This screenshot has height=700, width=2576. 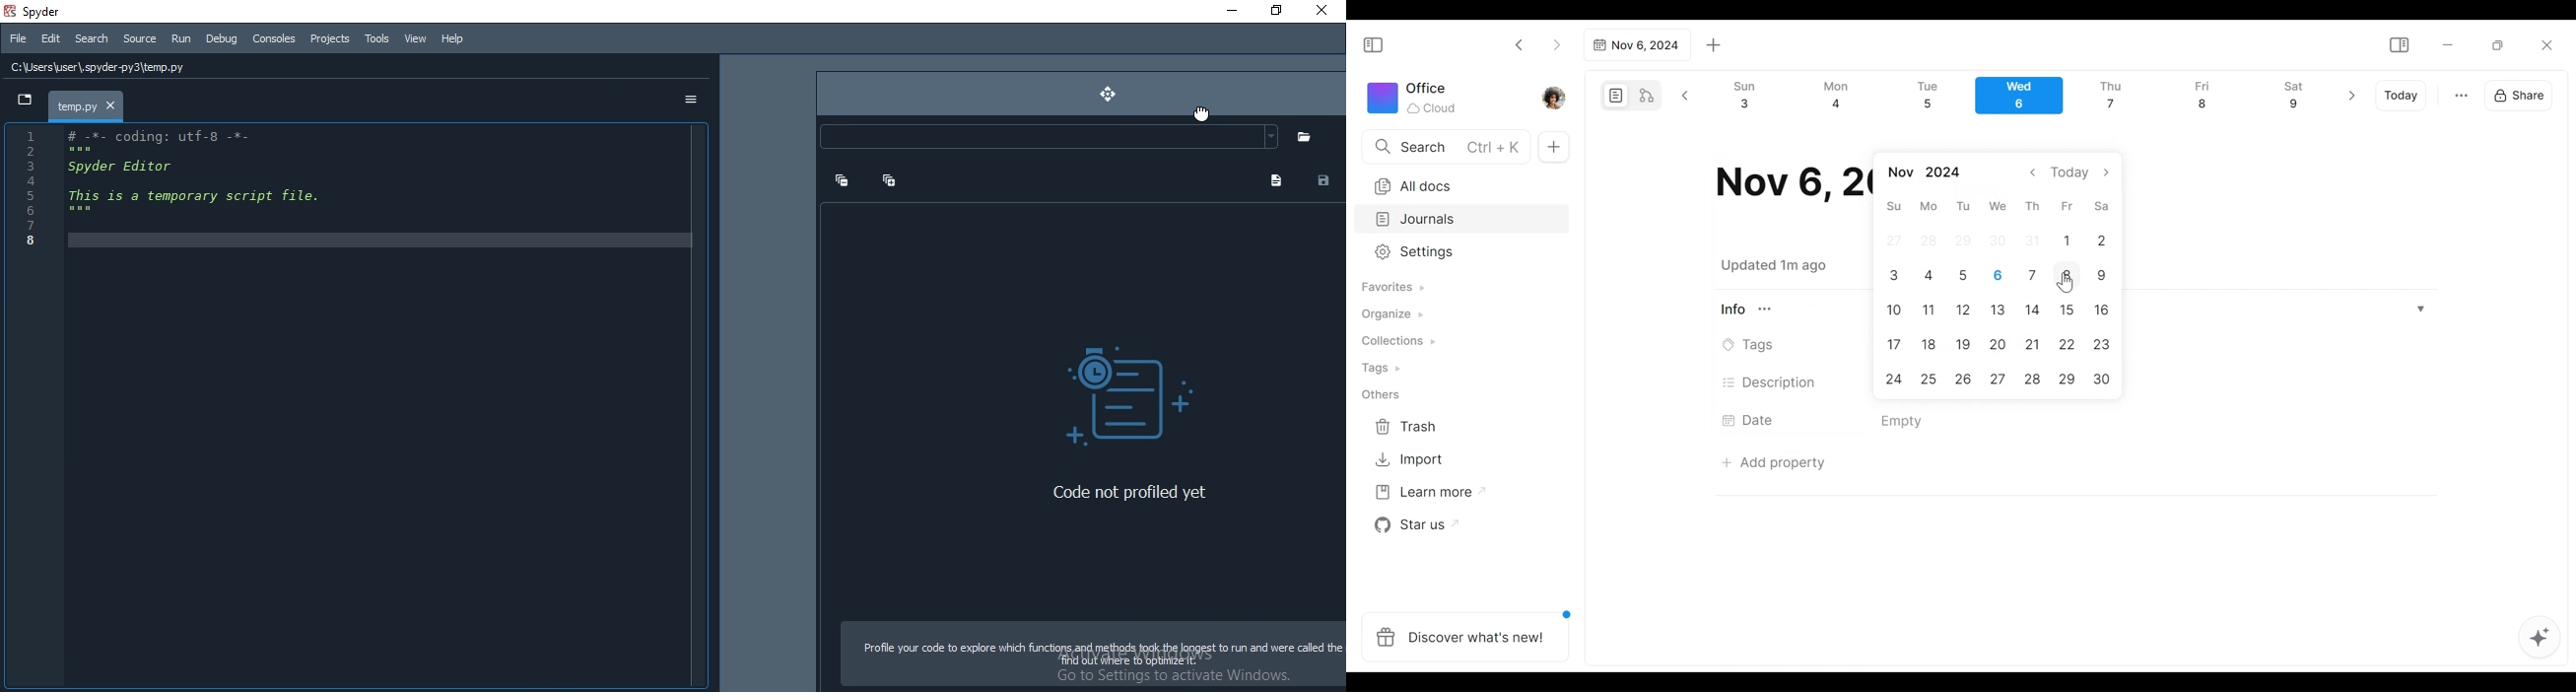 I want to click on Date, so click(x=1752, y=420).